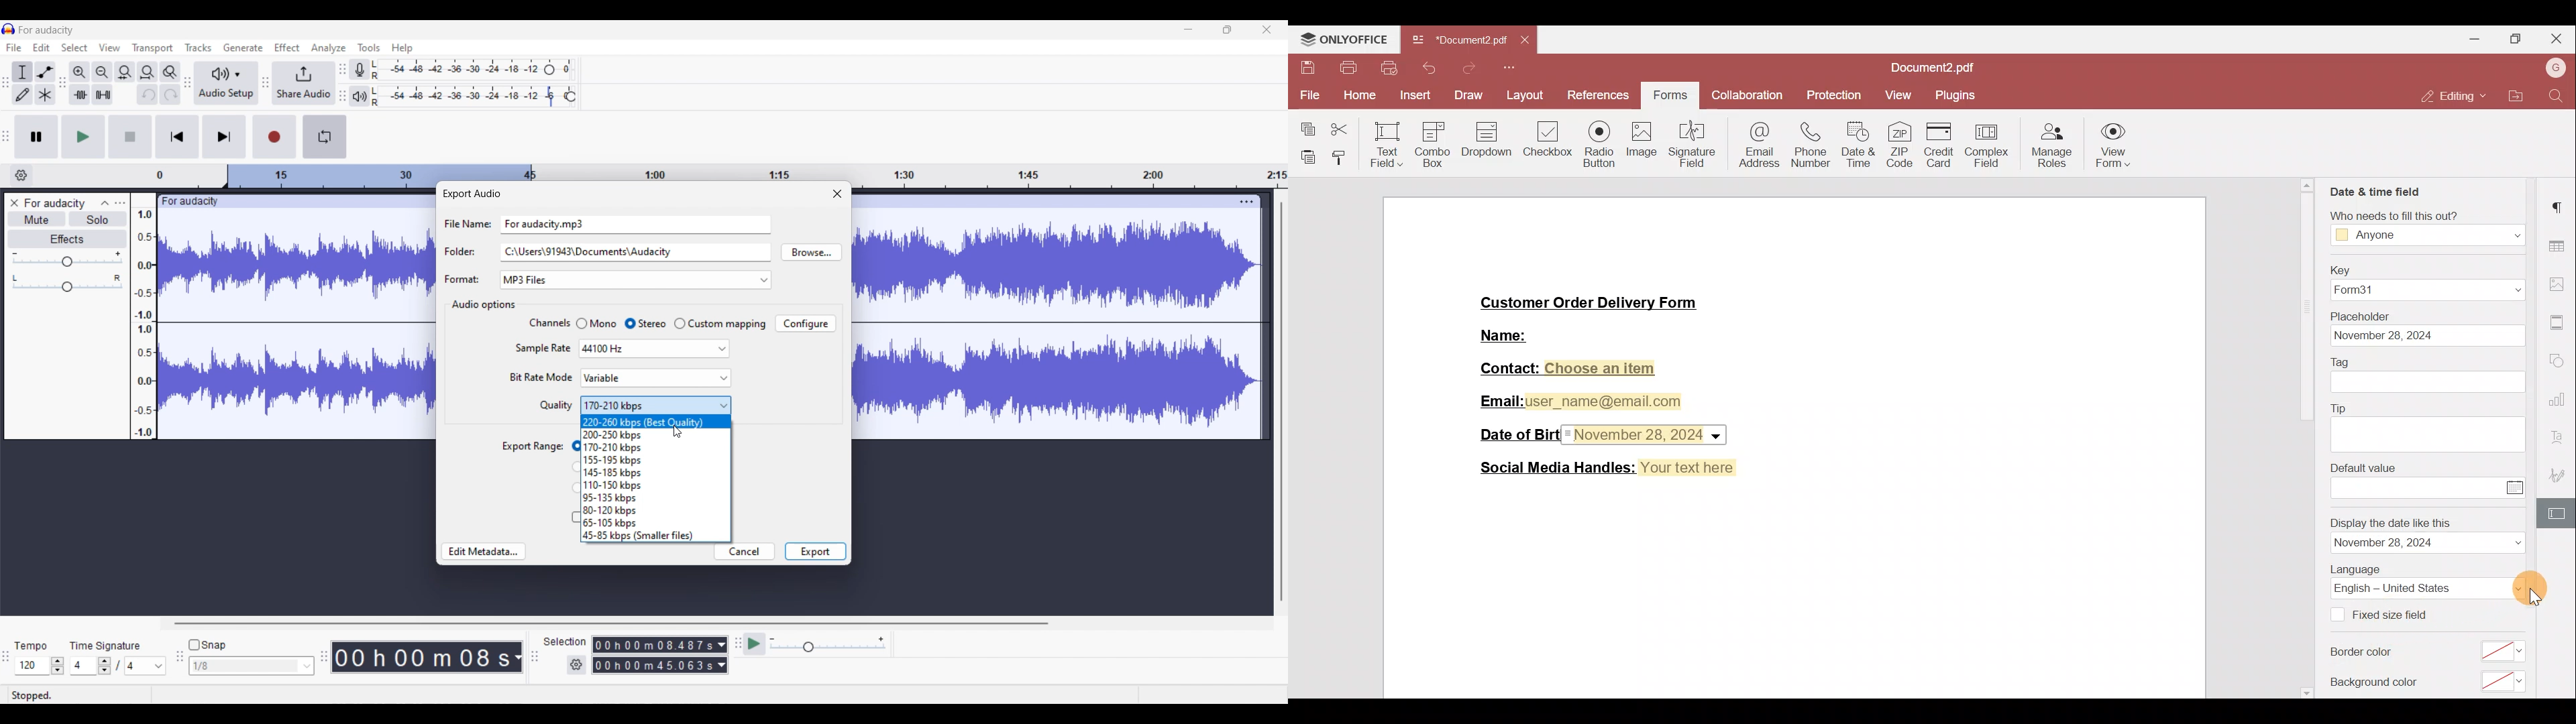 The image size is (2576, 728). Describe the element at coordinates (1668, 97) in the screenshot. I see `Forms` at that location.